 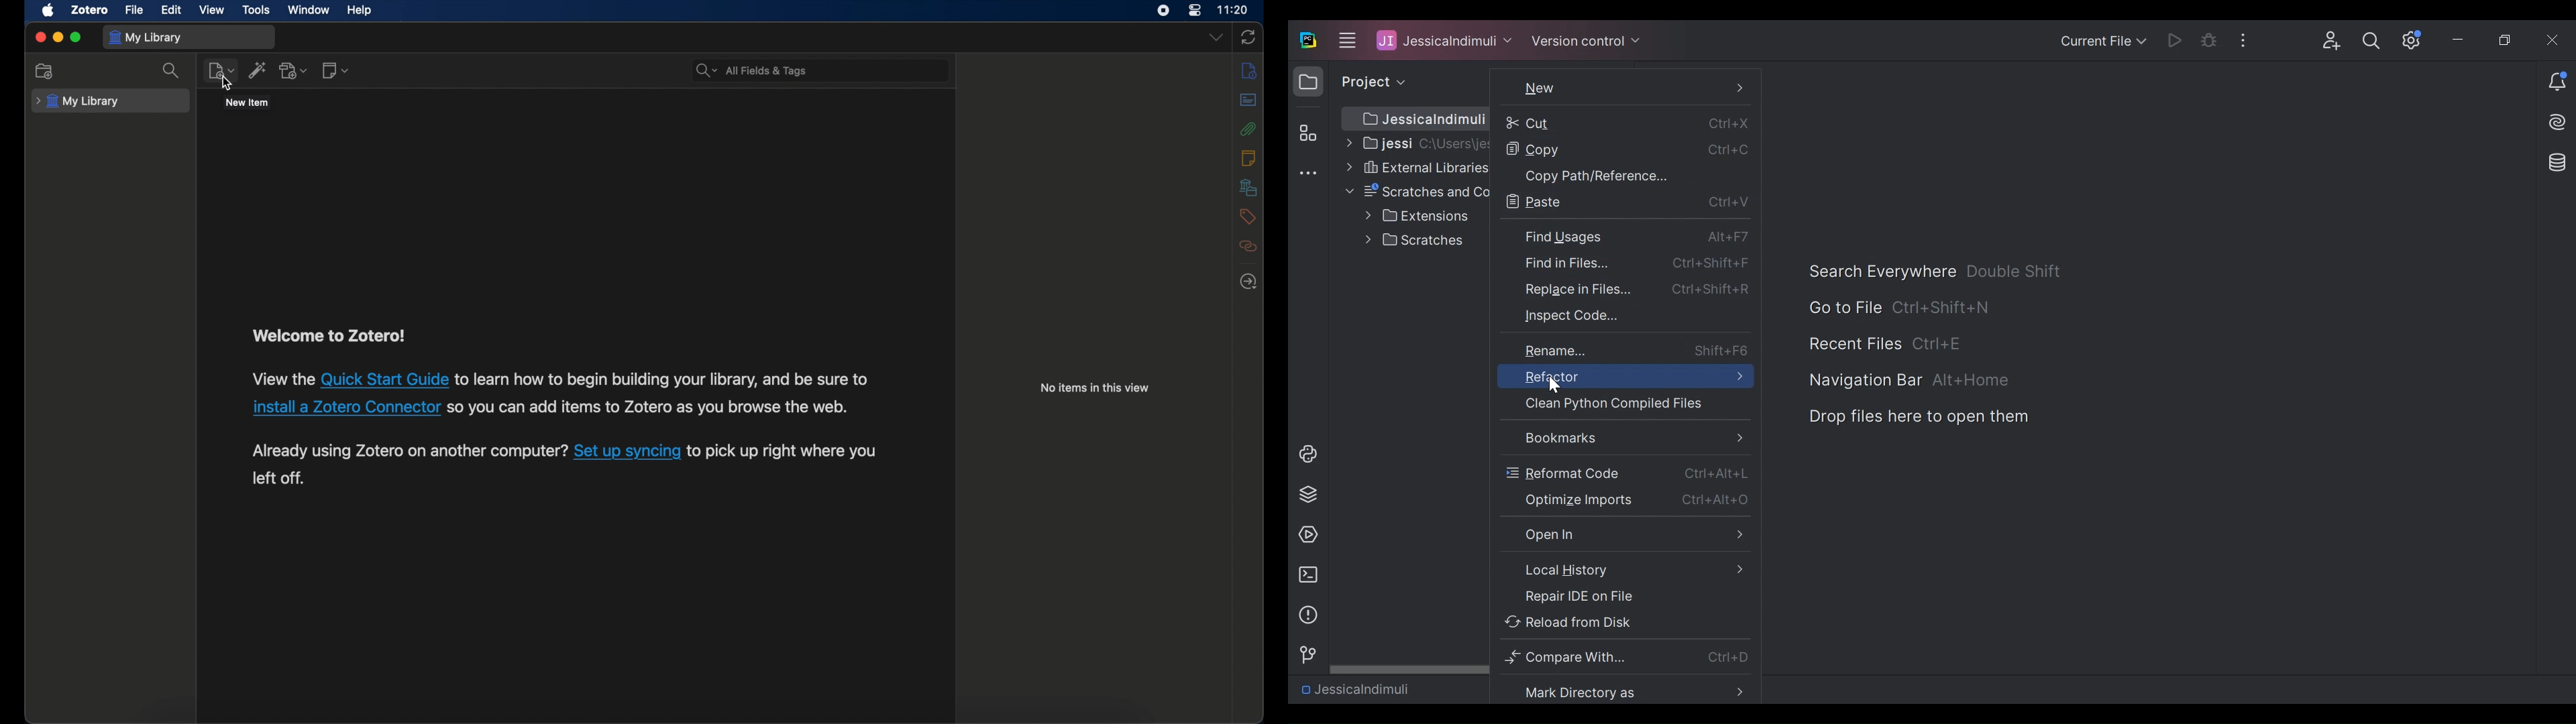 What do you see at coordinates (1354, 688) in the screenshot?
I see `Project Name` at bounding box center [1354, 688].